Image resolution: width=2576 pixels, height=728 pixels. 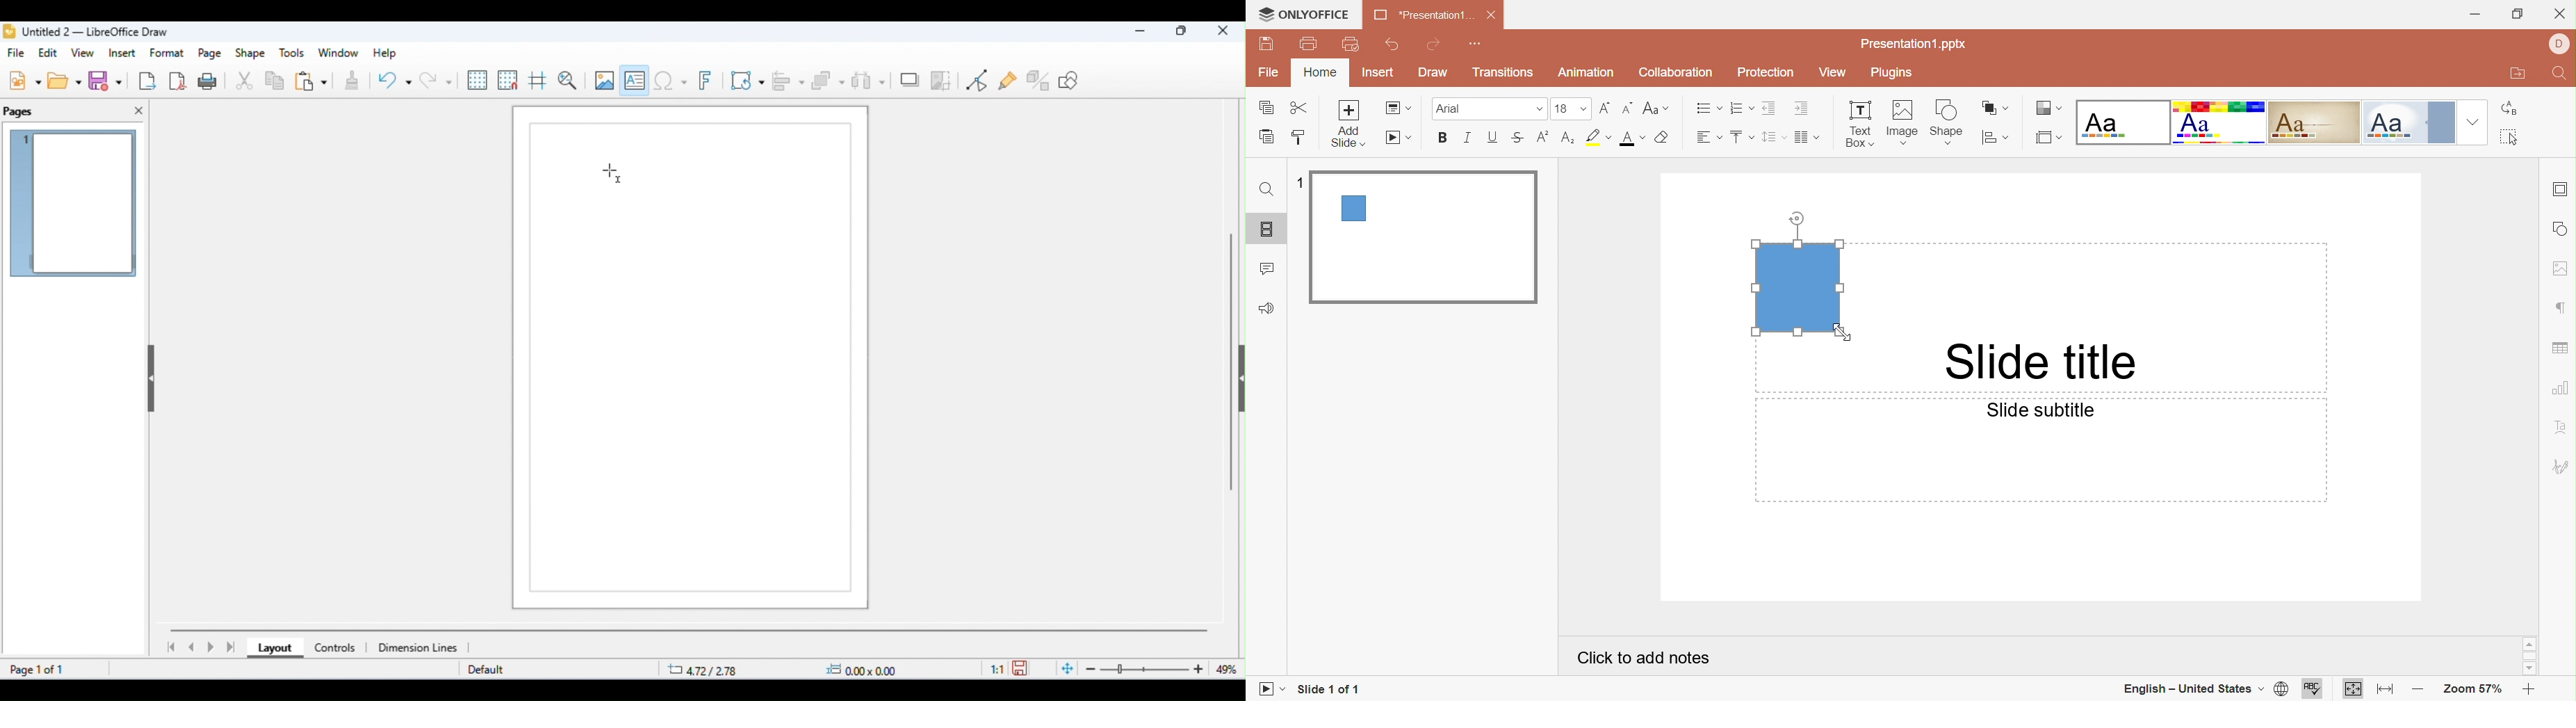 What do you see at coordinates (18, 54) in the screenshot?
I see `file` at bounding box center [18, 54].